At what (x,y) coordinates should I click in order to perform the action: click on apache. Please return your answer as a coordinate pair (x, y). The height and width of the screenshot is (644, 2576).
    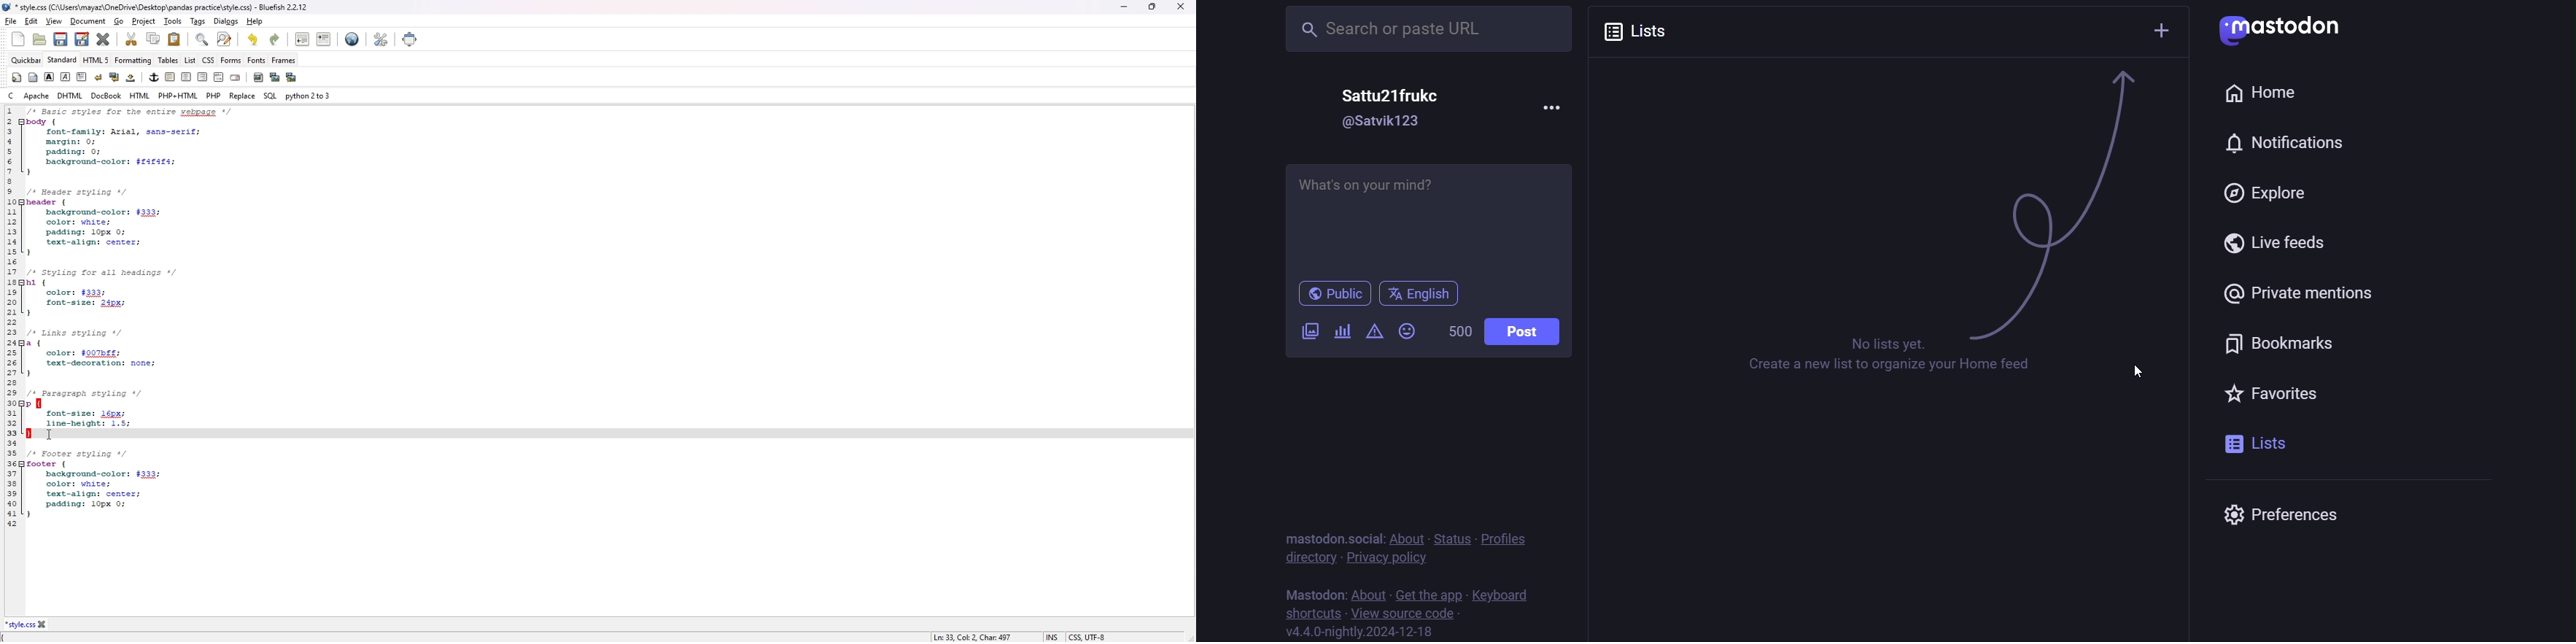
    Looking at the image, I should click on (37, 95).